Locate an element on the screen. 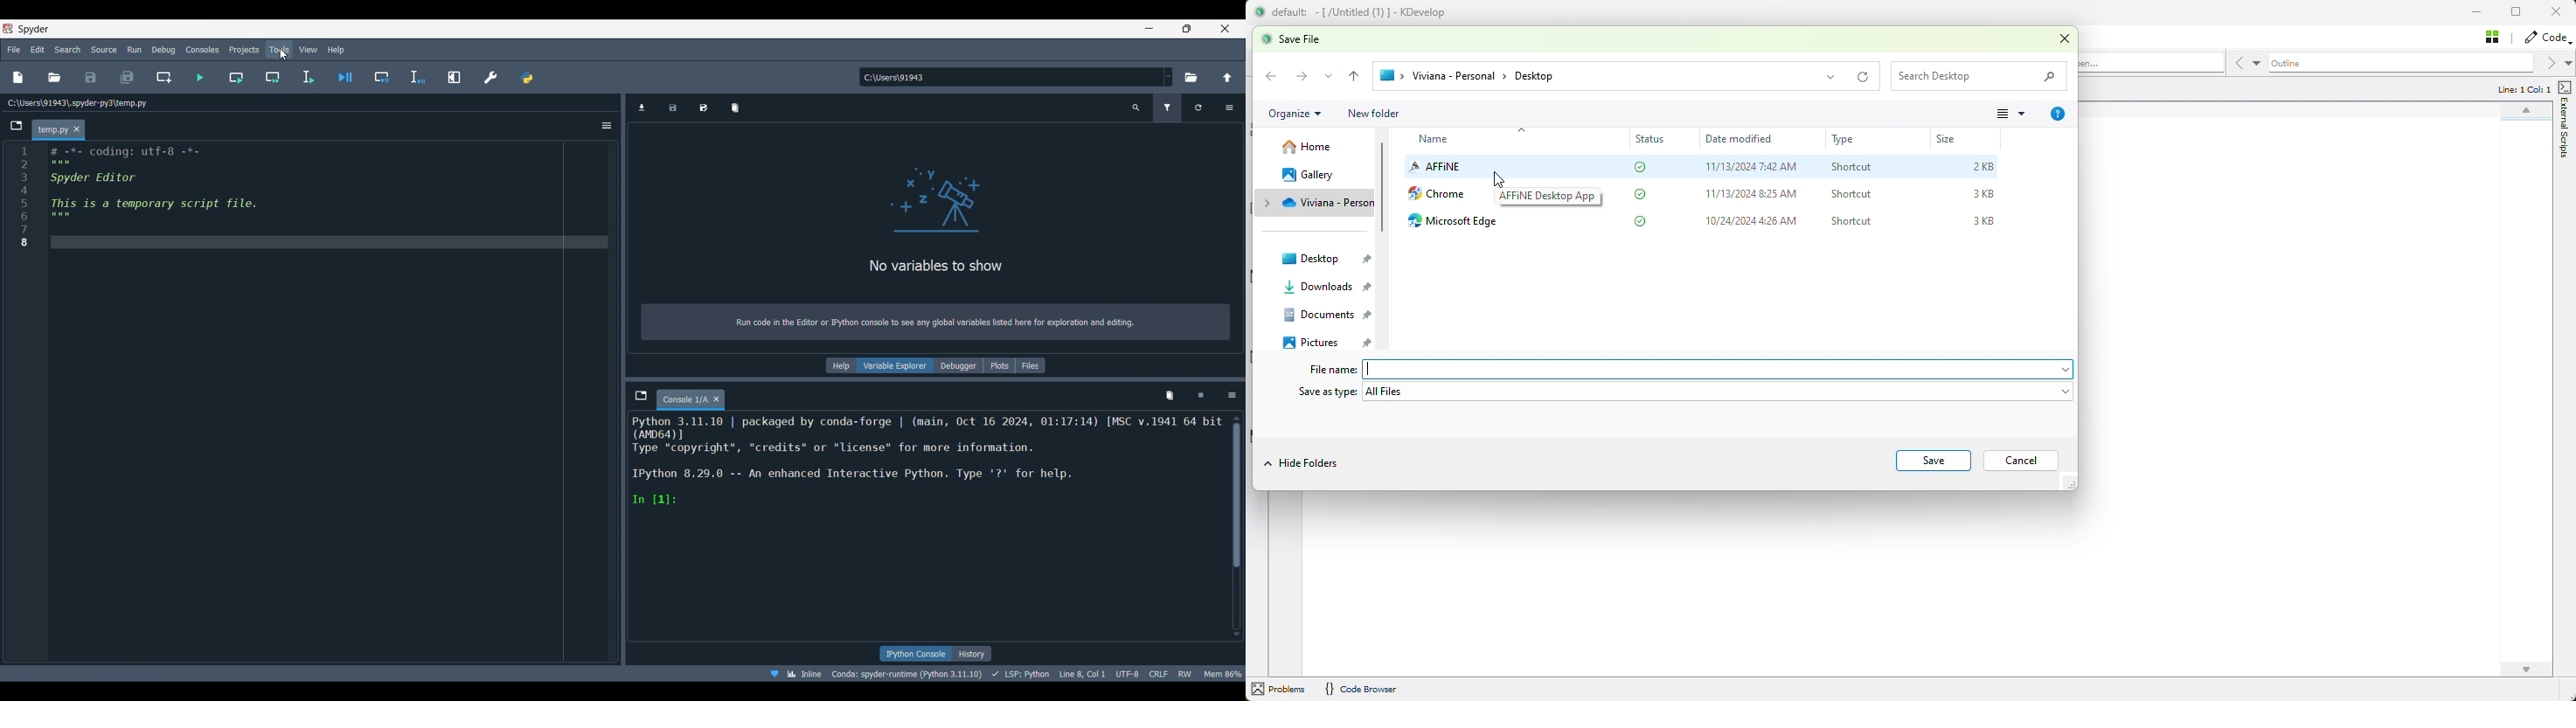  Source menu is located at coordinates (105, 49).